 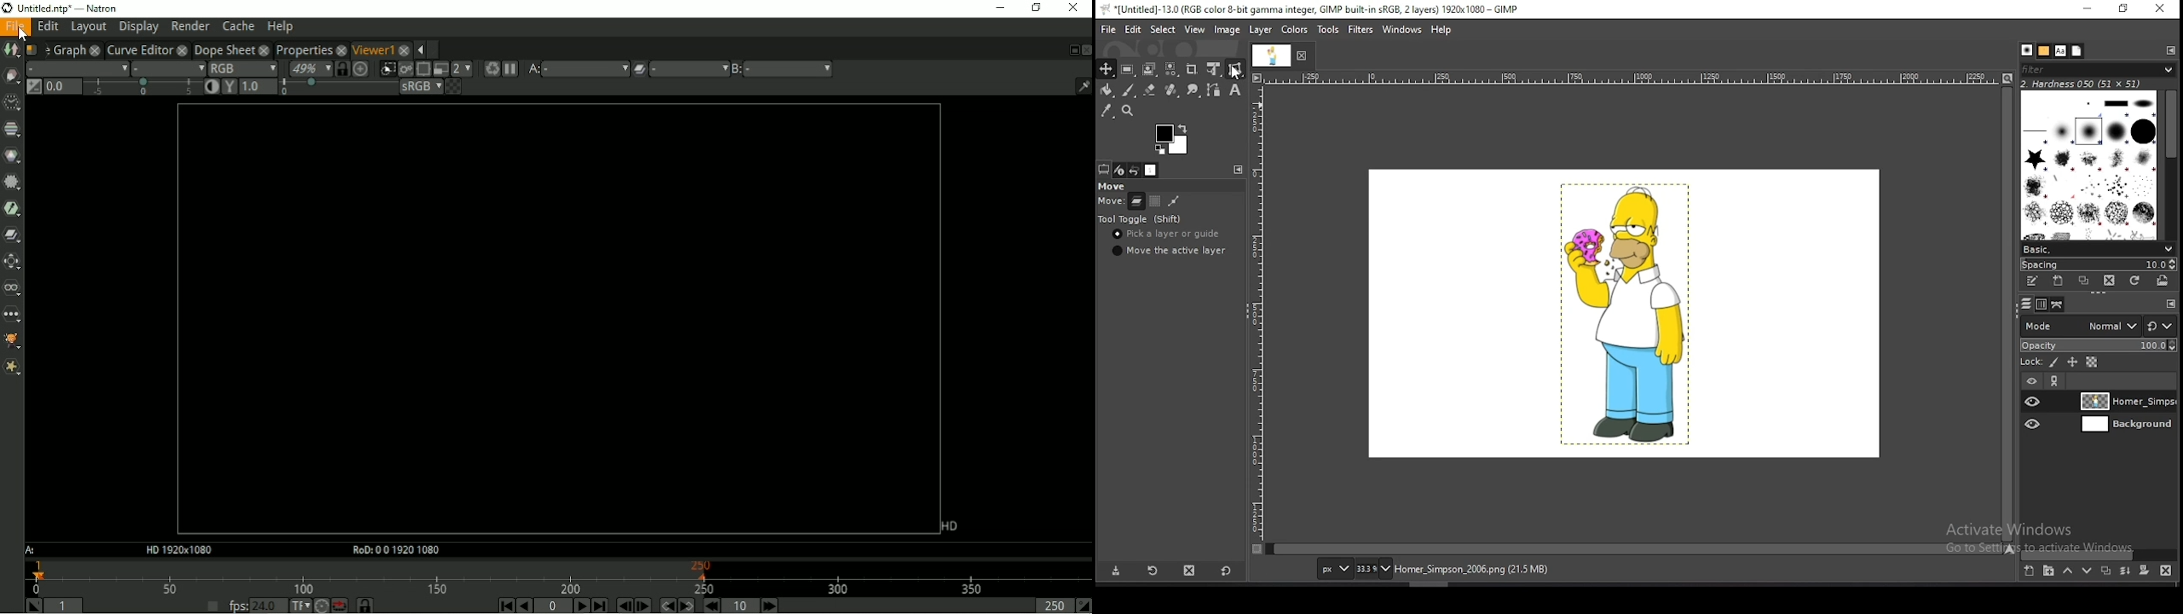 I want to click on Script name, so click(x=34, y=49).